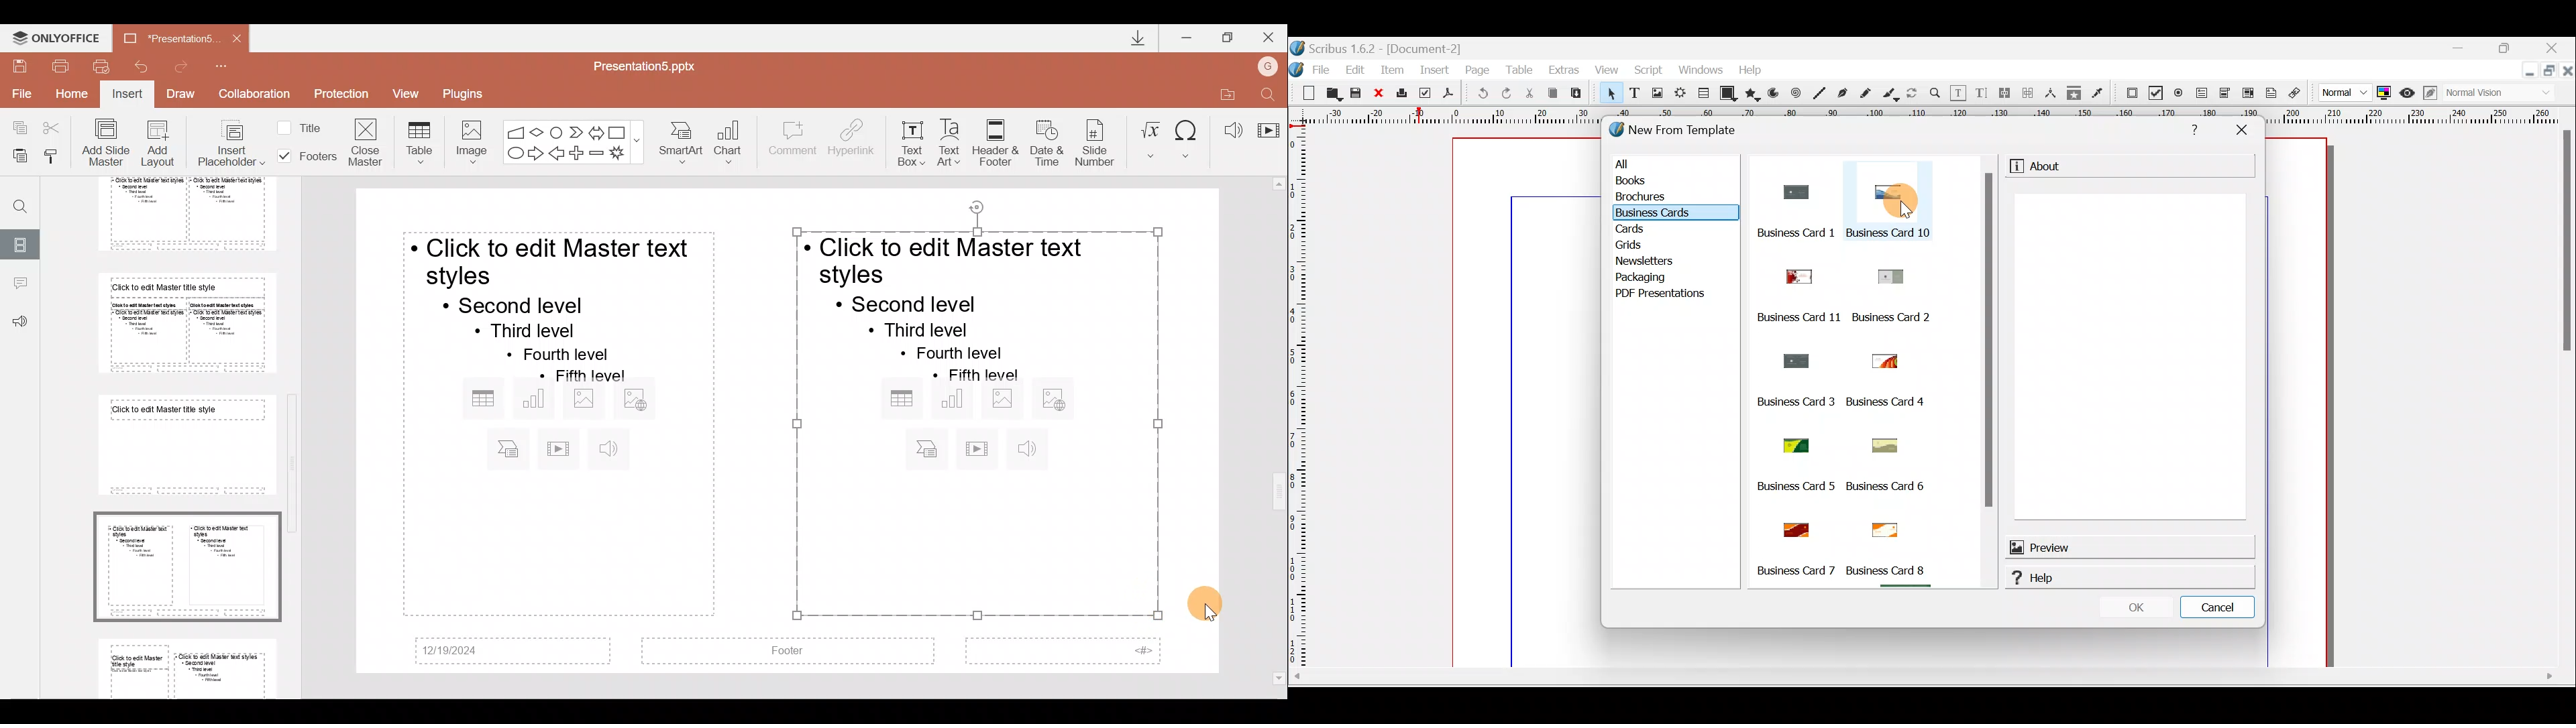 This screenshot has width=2576, height=728. Describe the element at coordinates (1422, 93) in the screenshot. I see `Preflight verifier` at that location.